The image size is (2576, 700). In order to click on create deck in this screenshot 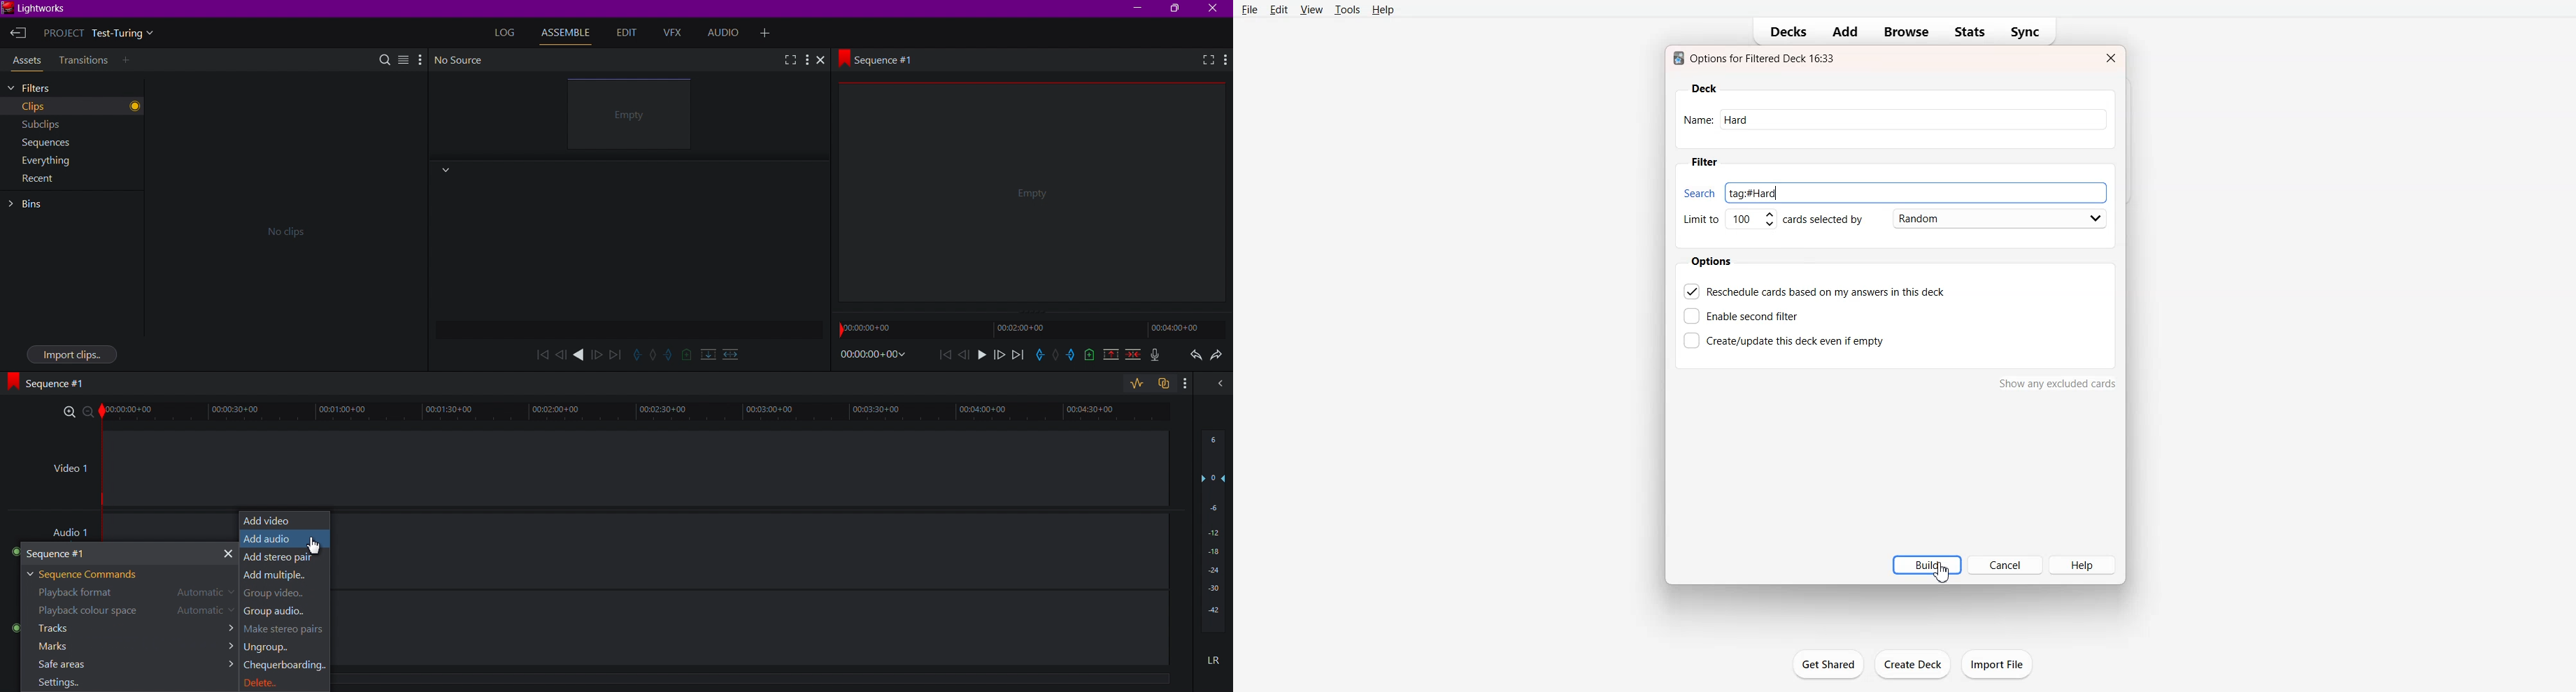, I will do `click(1916, 665)`.